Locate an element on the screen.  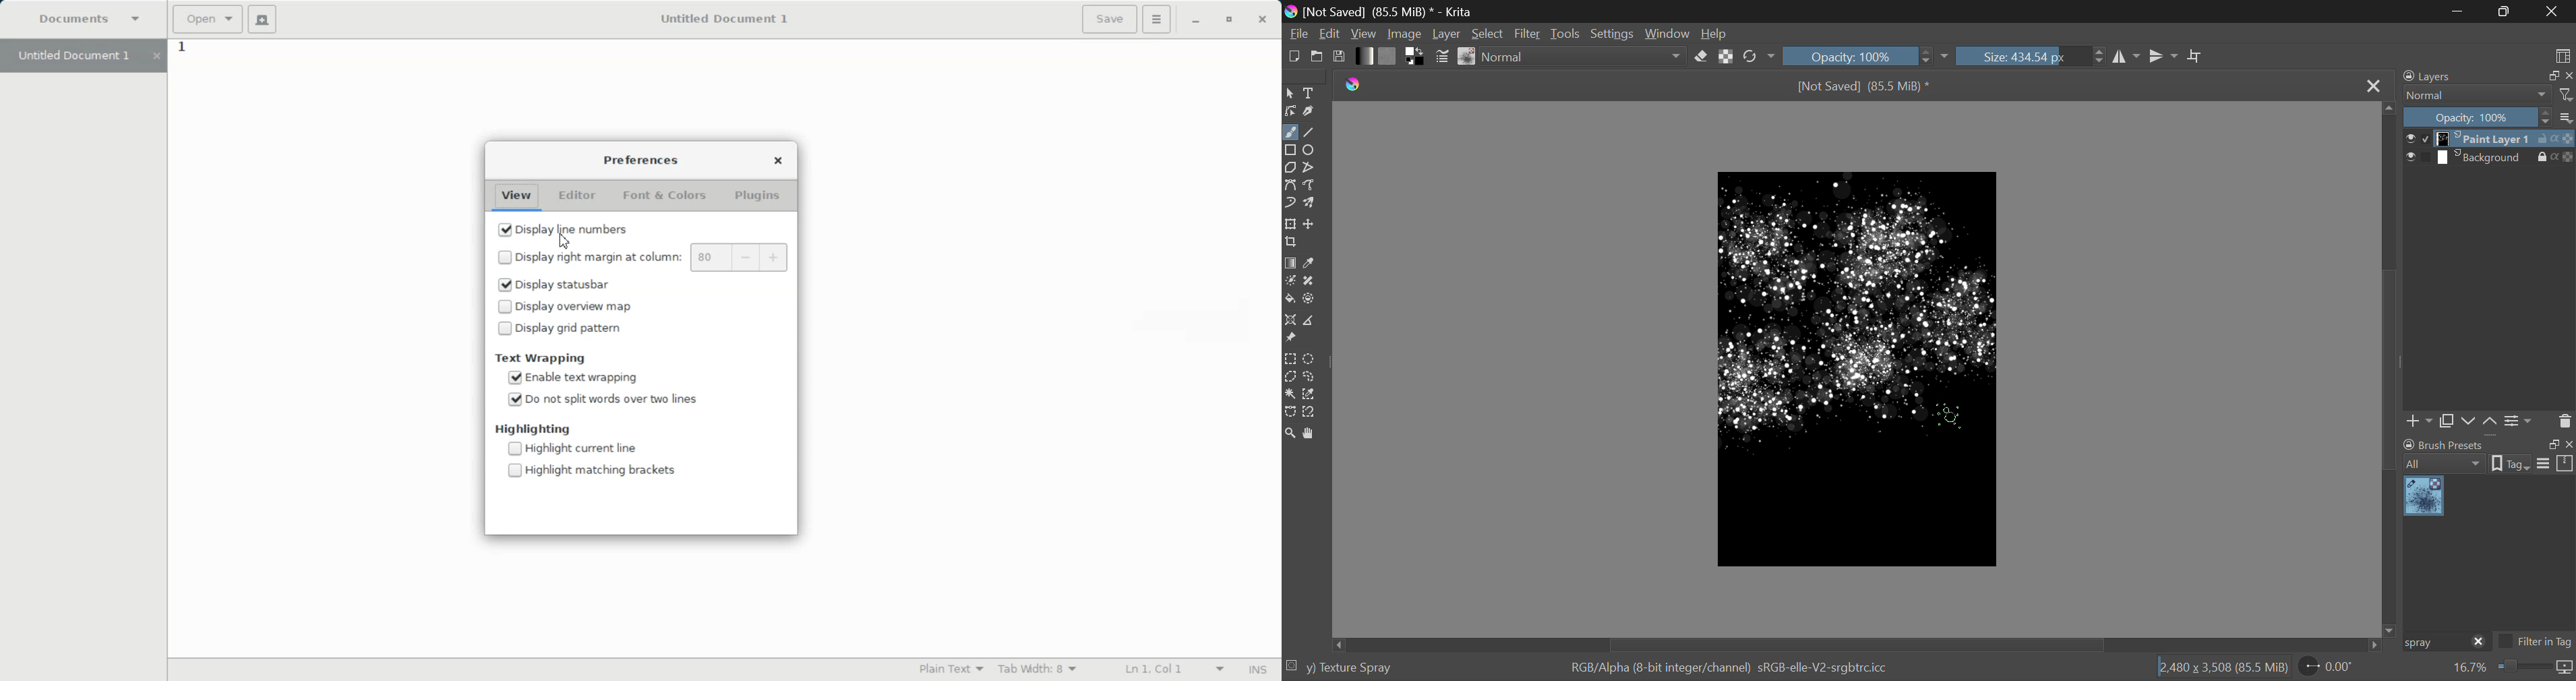
icon is located at coordinates (2565, 668).